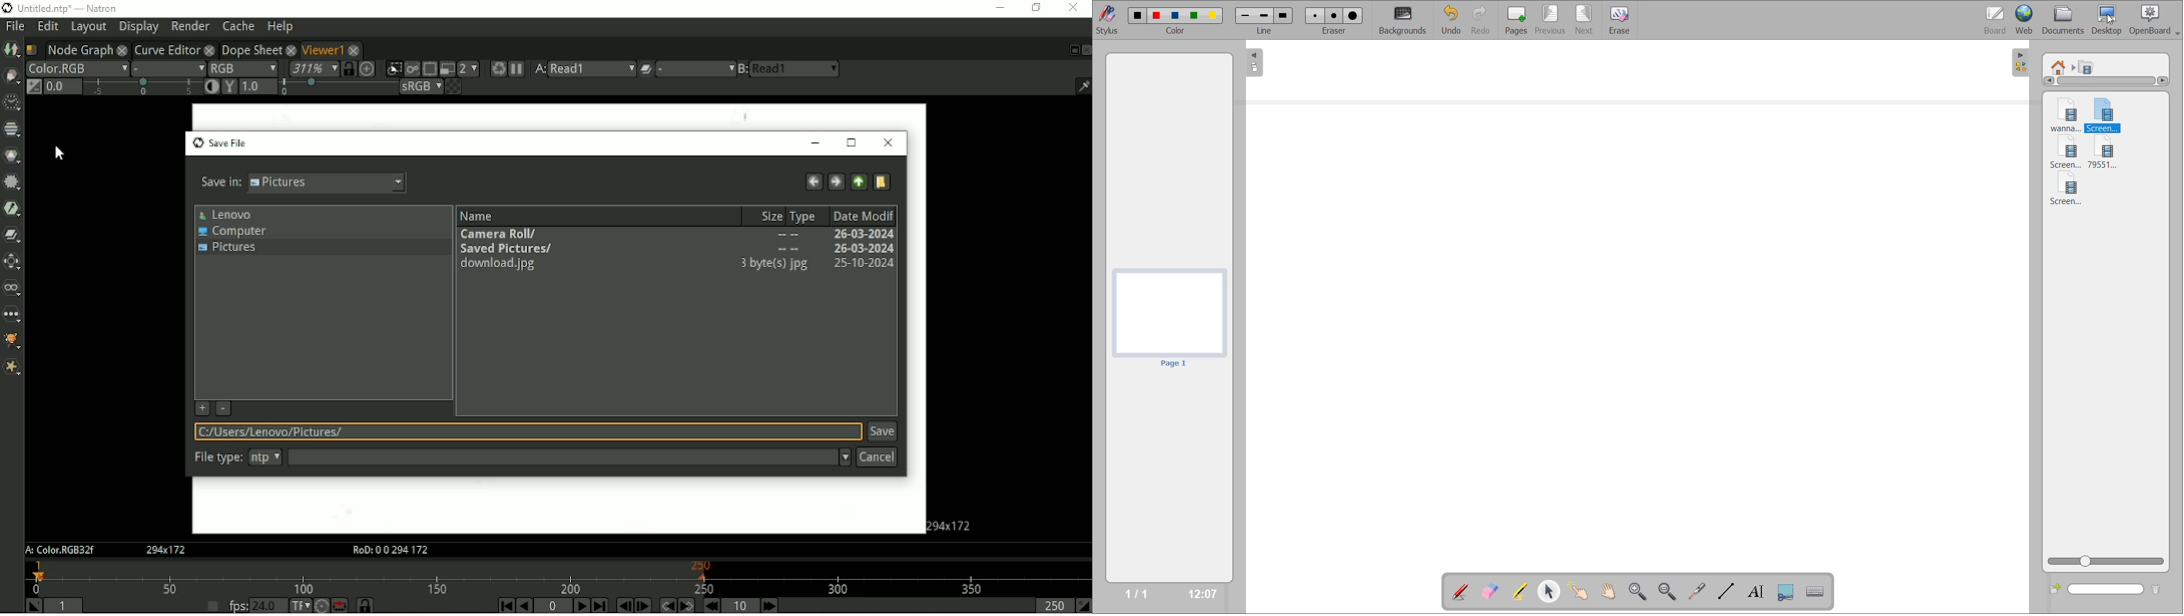 This screenshot has height=616, width=2184. I want to click on color 5, so click(1214, 15).